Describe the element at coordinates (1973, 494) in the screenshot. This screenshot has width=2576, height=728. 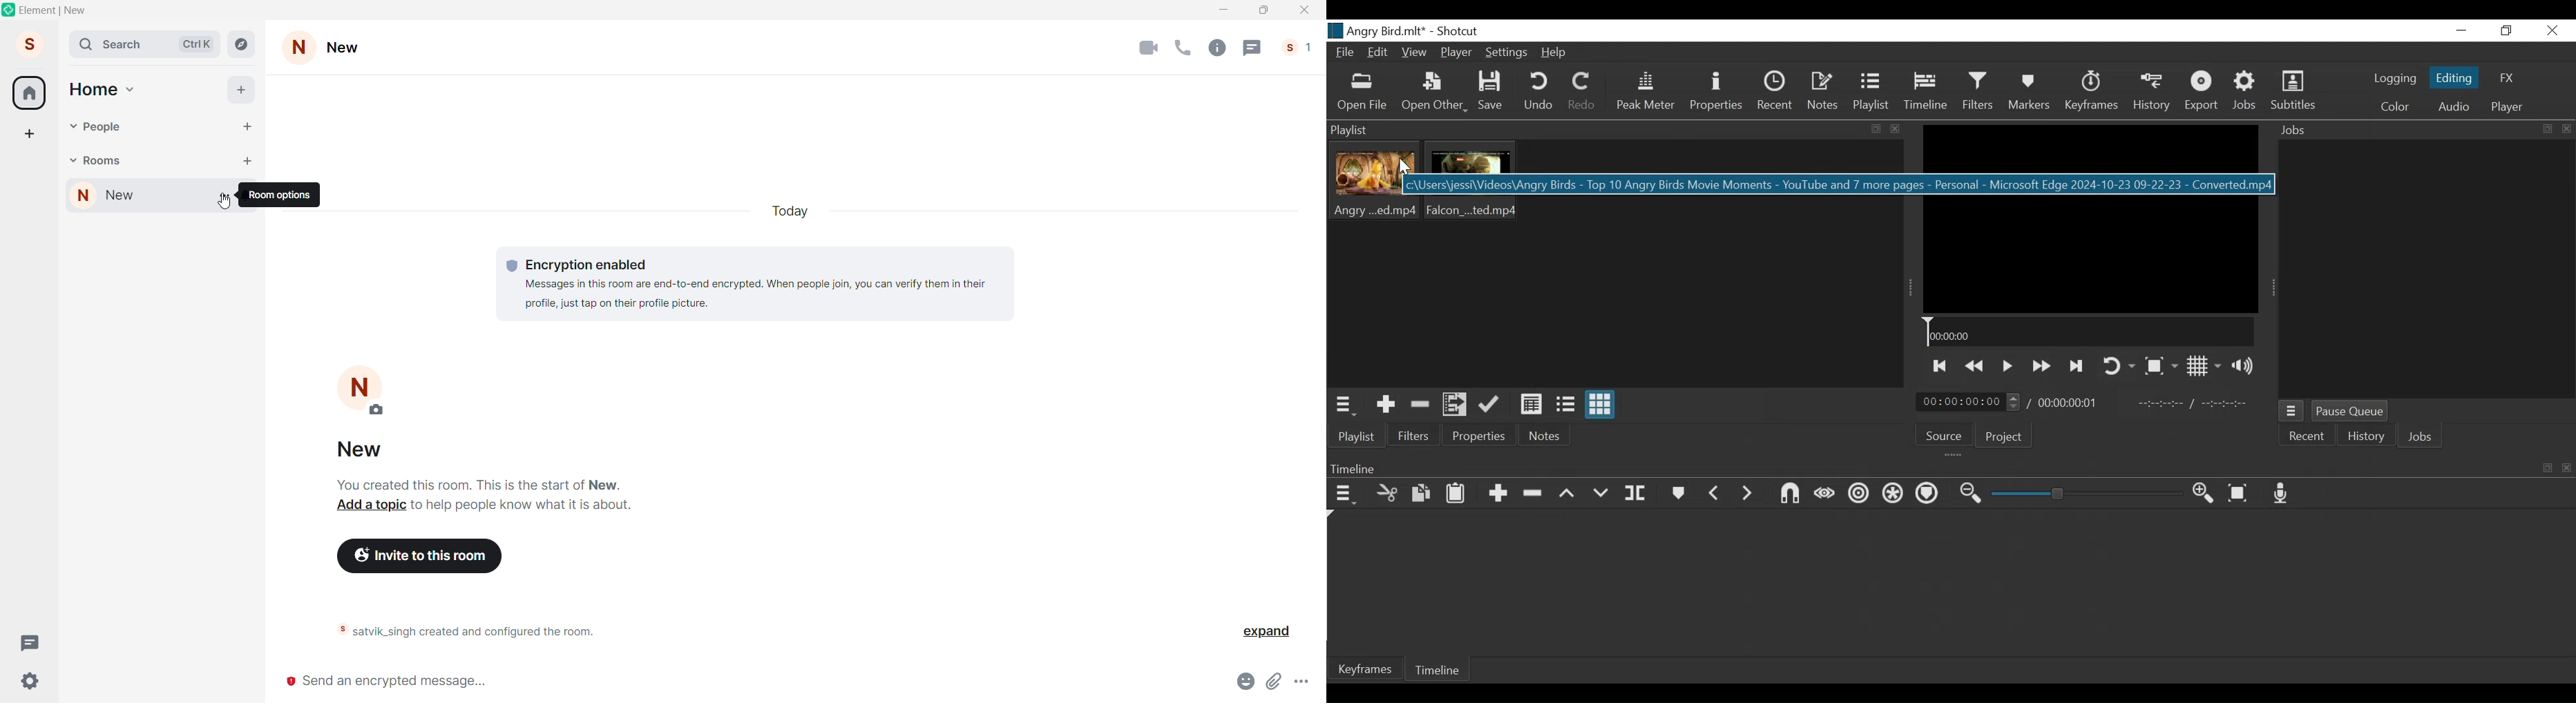
I see `Zoom timeline out` at that location.